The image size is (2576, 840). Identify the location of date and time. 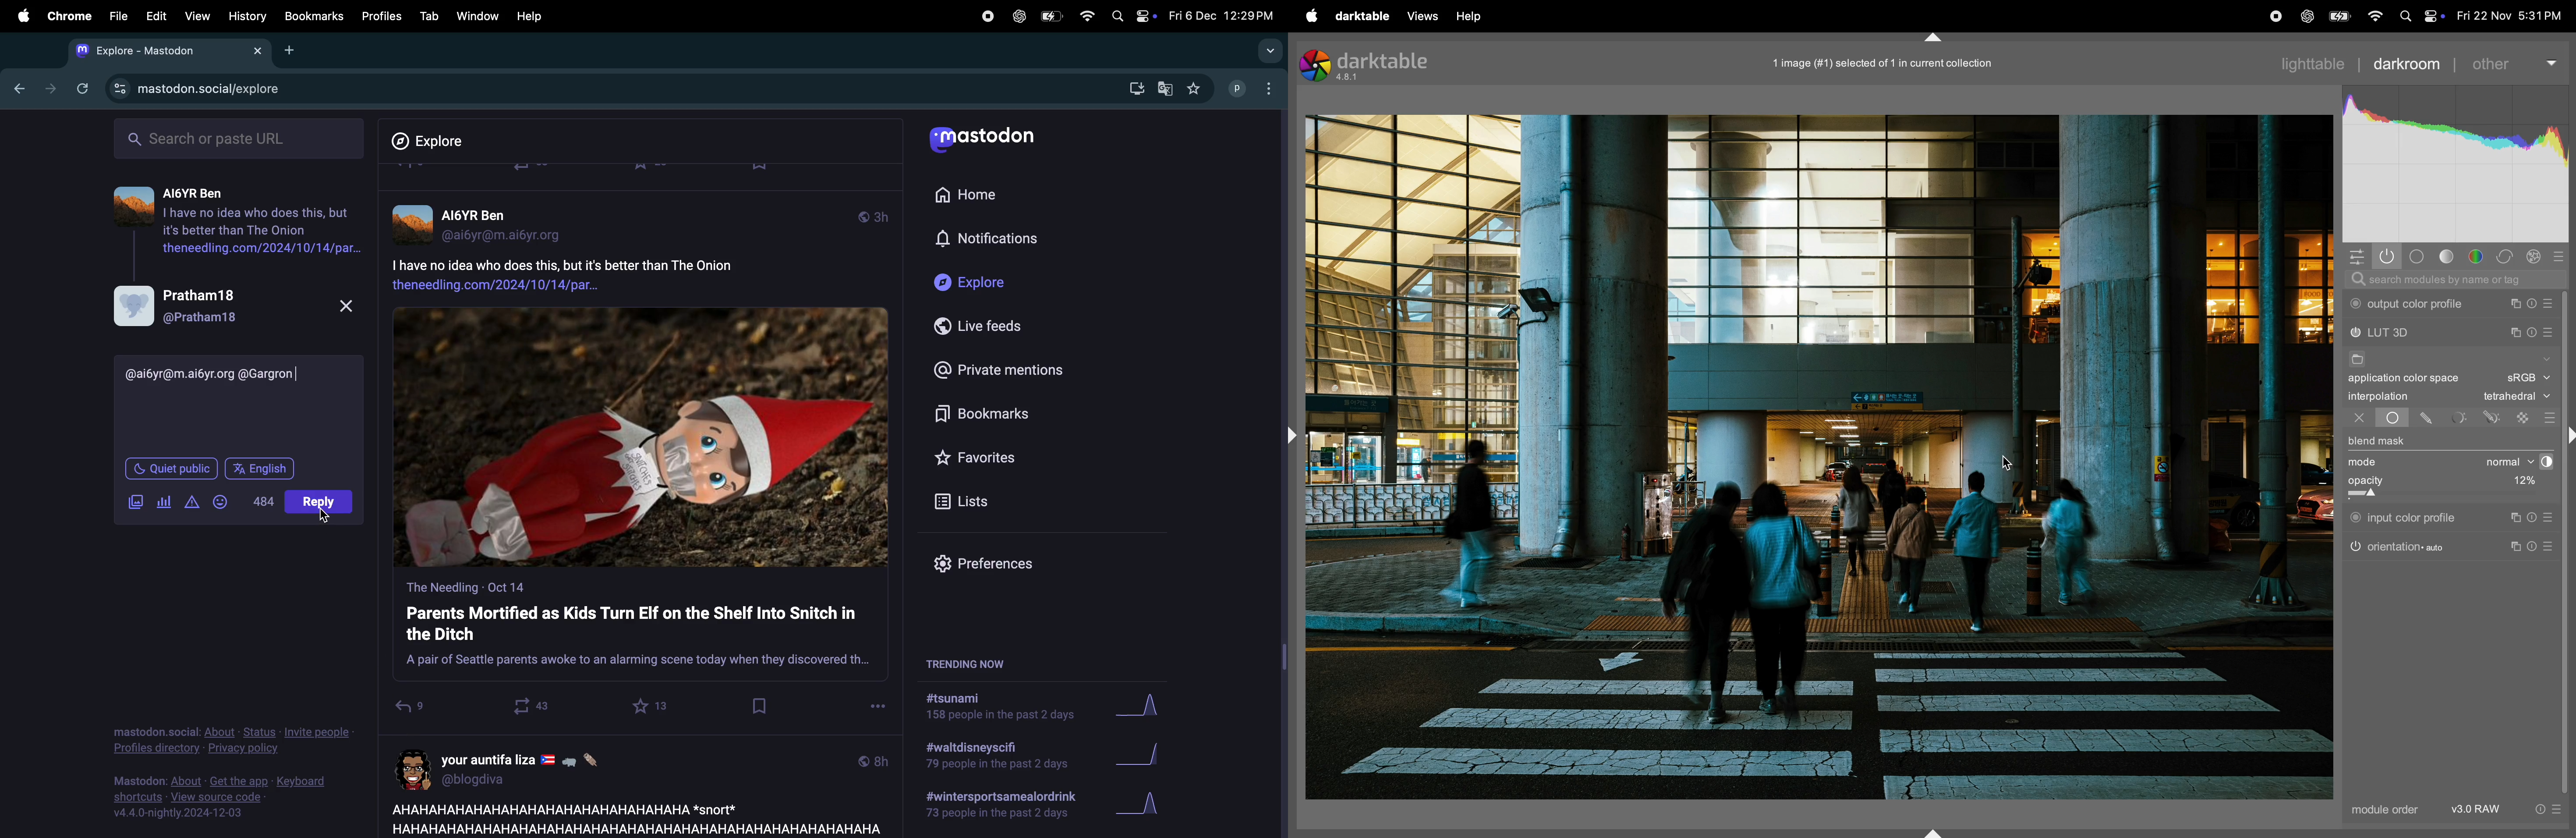
(1220, 16).